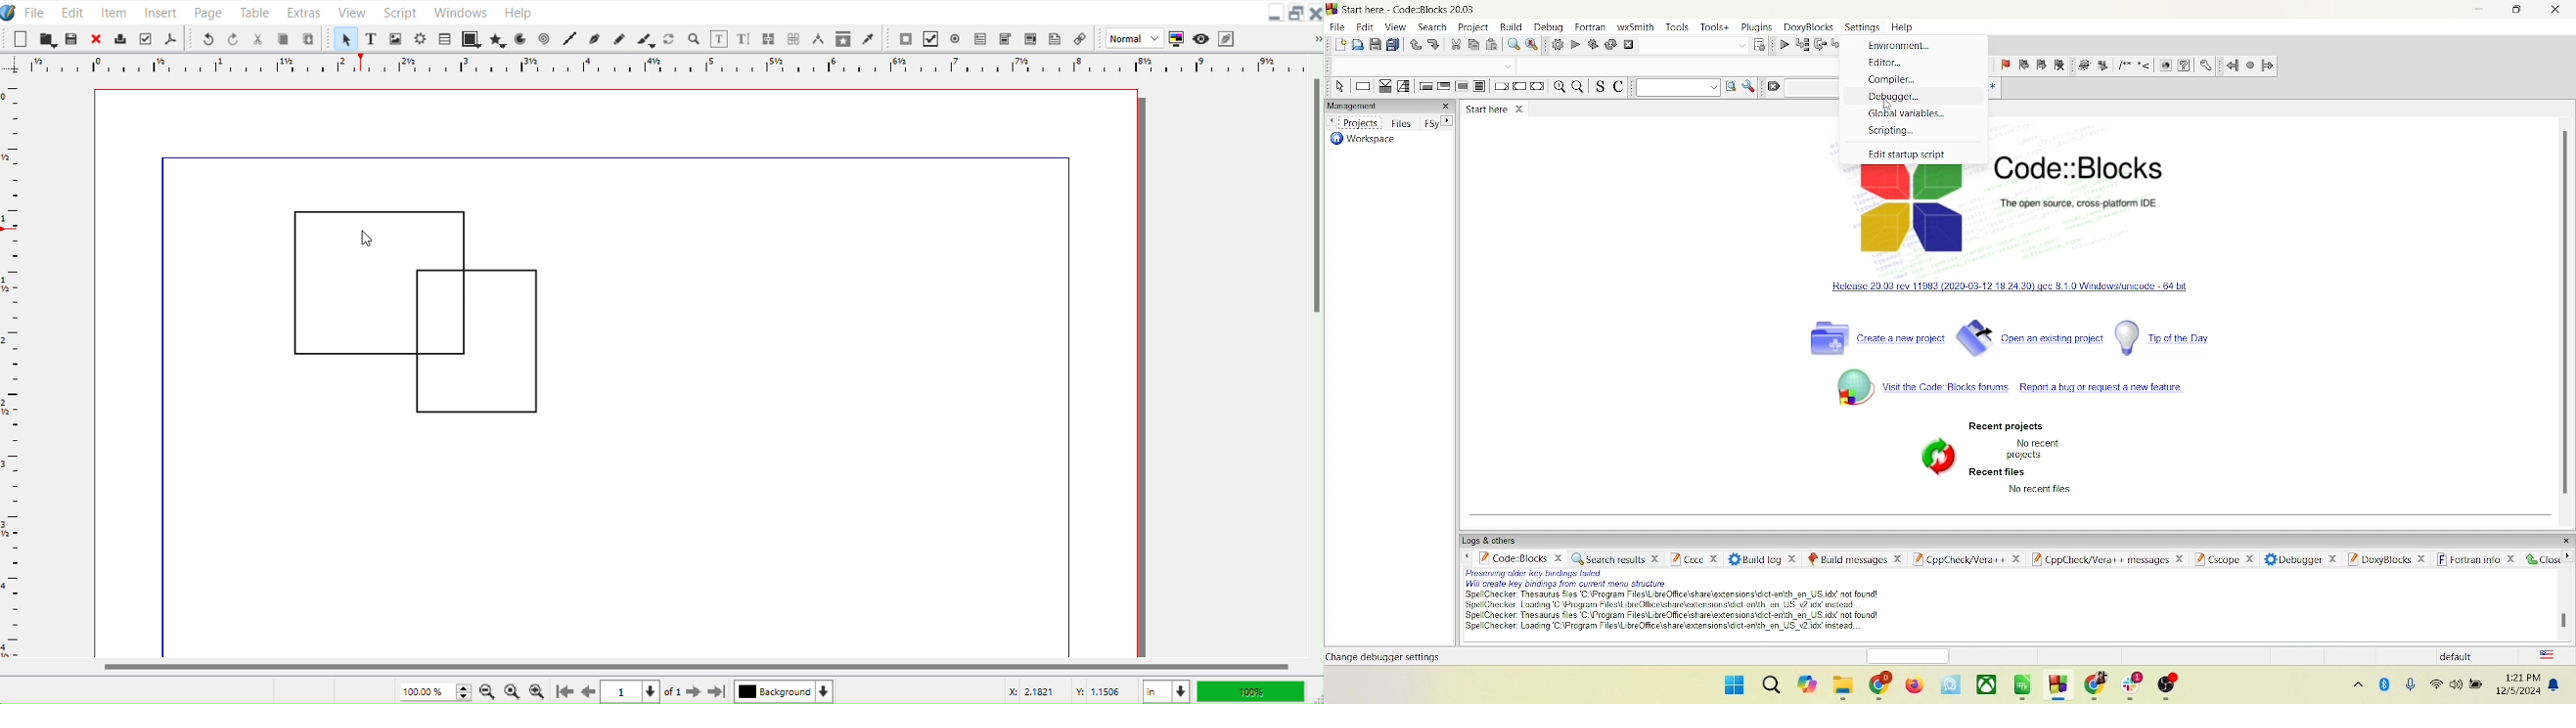 This screenshot has width=2576, height=728. Describe the element at coordinates (2023, 66) in the screenshot. I see `prev bookmark` at that location.